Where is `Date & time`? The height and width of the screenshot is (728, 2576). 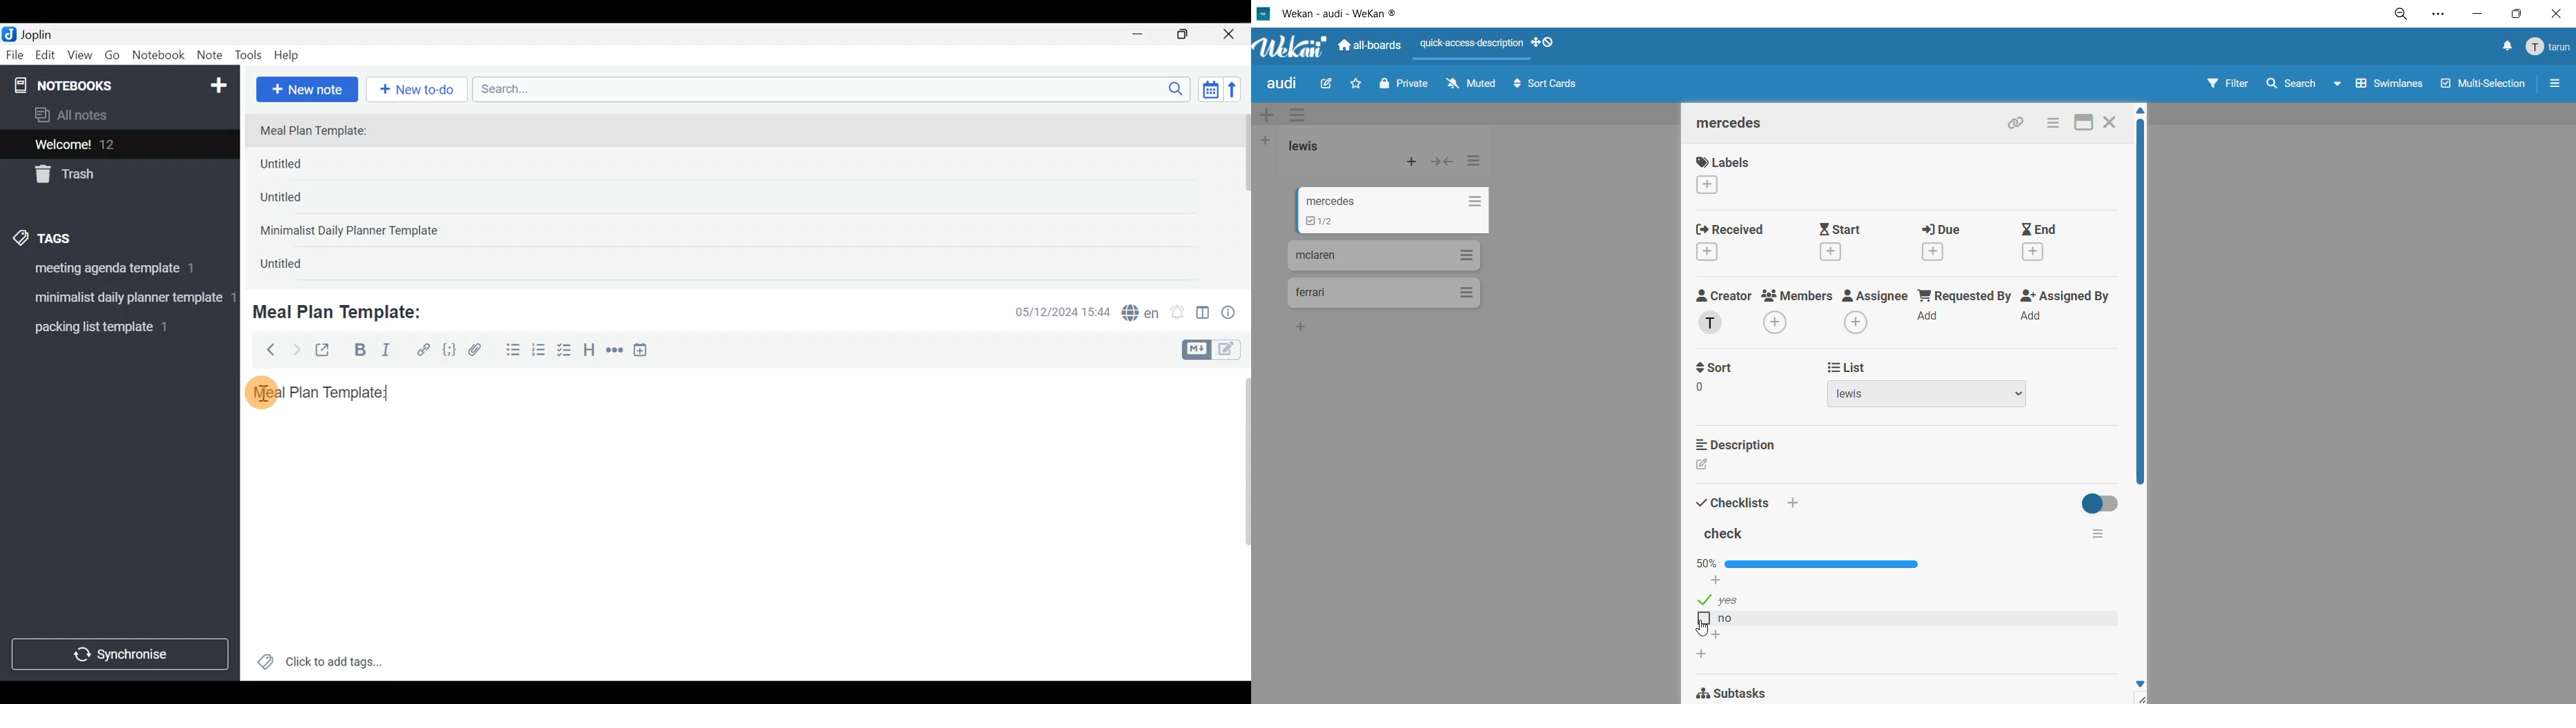 Date & time is located at coordinates (1053, 312).